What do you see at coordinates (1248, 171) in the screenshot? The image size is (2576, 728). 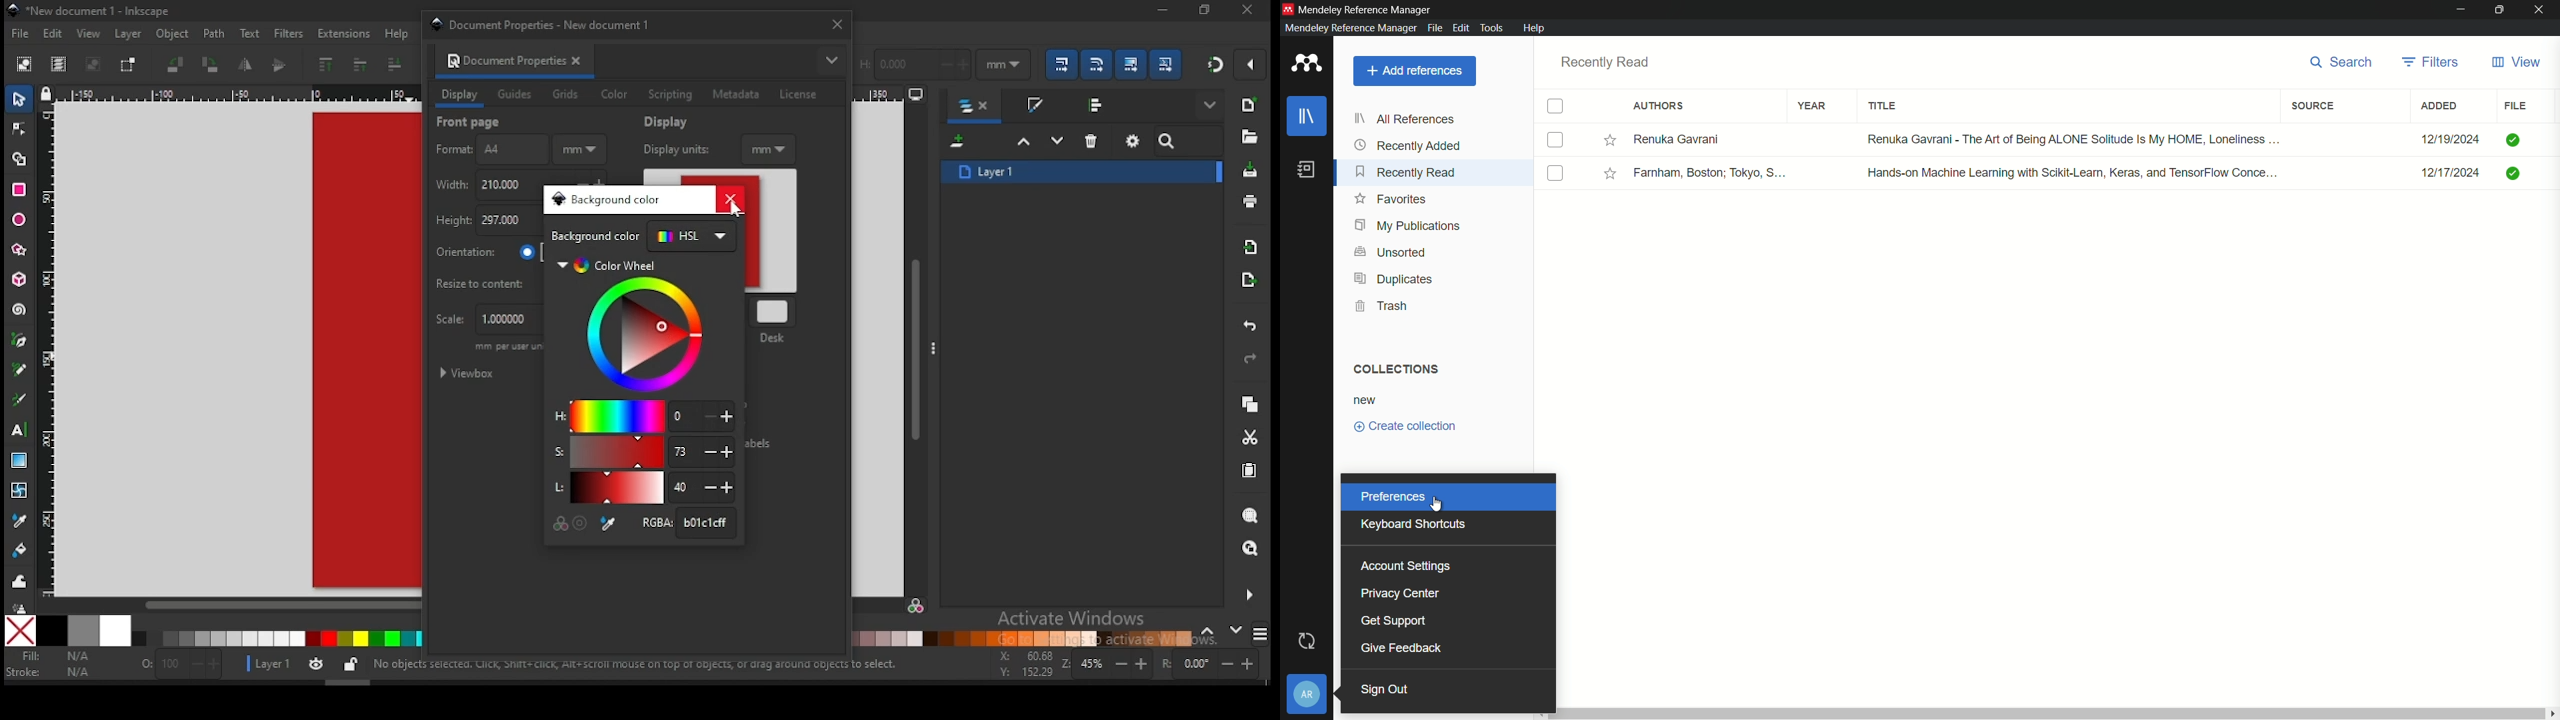 I see `save` at bounding box center [1248, 171].